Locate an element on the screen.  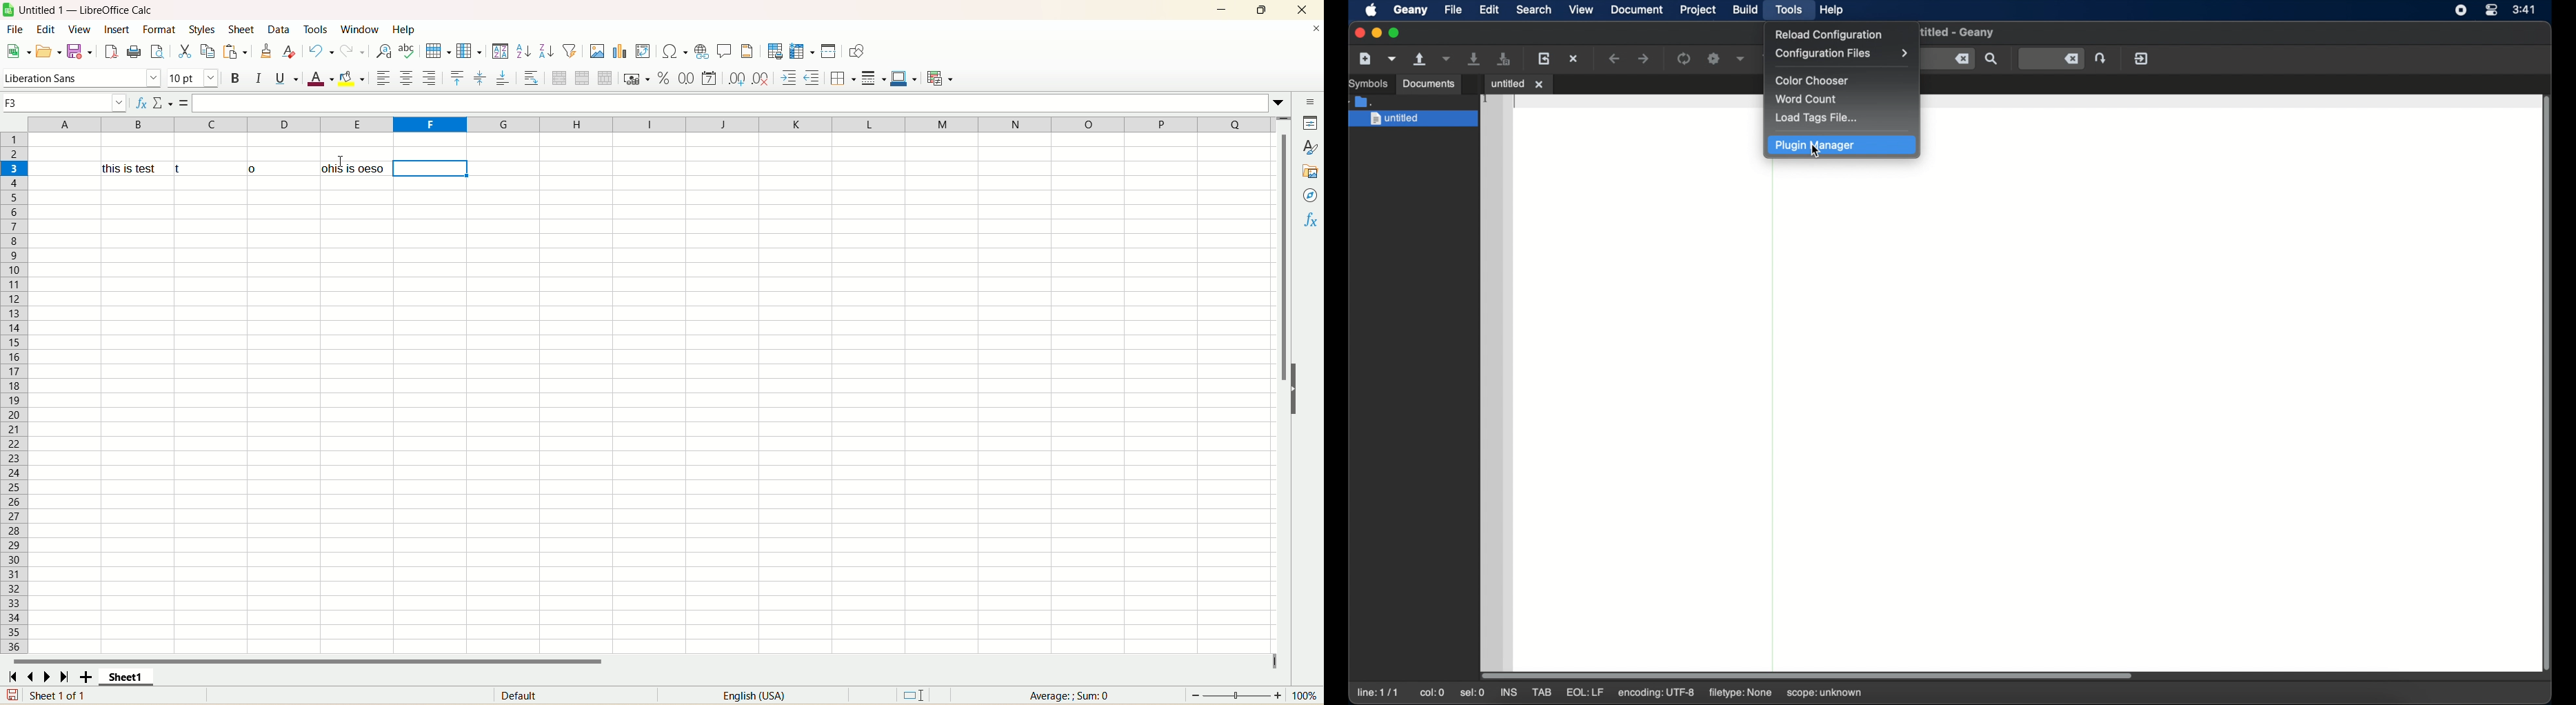
sort is located at coordinates (502, 51).